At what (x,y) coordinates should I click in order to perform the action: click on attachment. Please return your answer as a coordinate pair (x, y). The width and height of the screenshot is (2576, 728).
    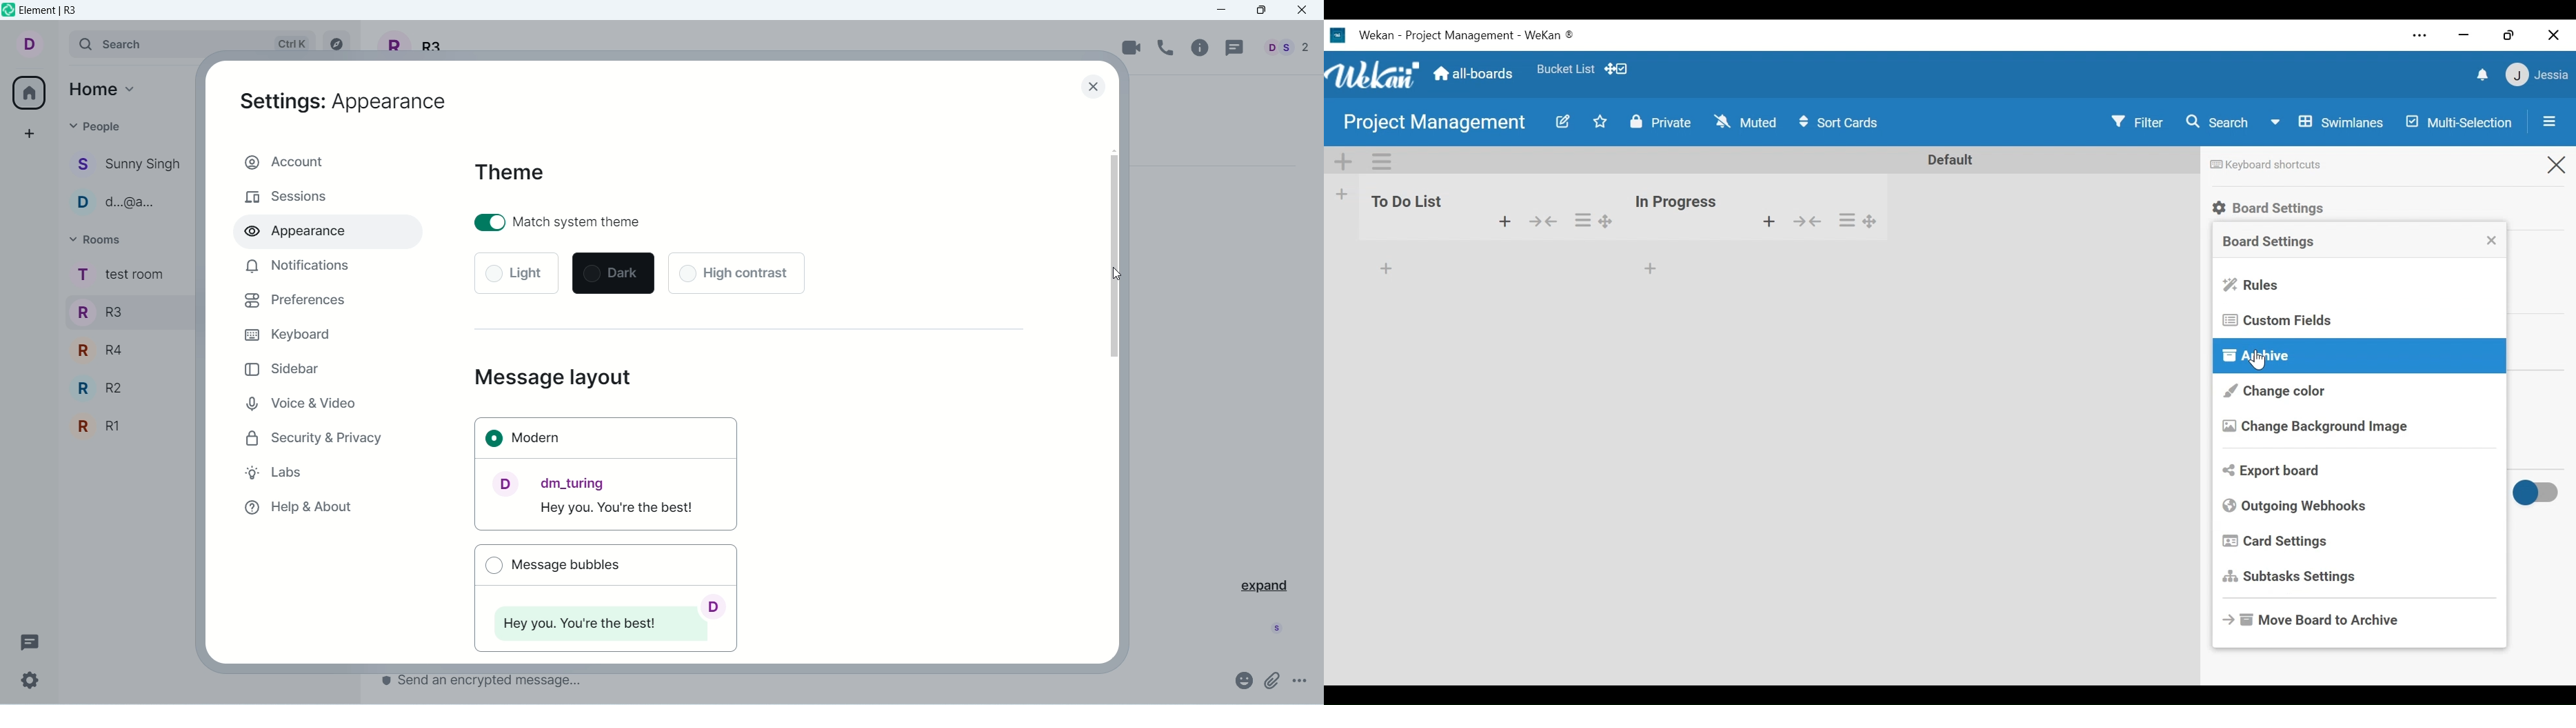
    Looking at the image, I should click on (1273, 680).